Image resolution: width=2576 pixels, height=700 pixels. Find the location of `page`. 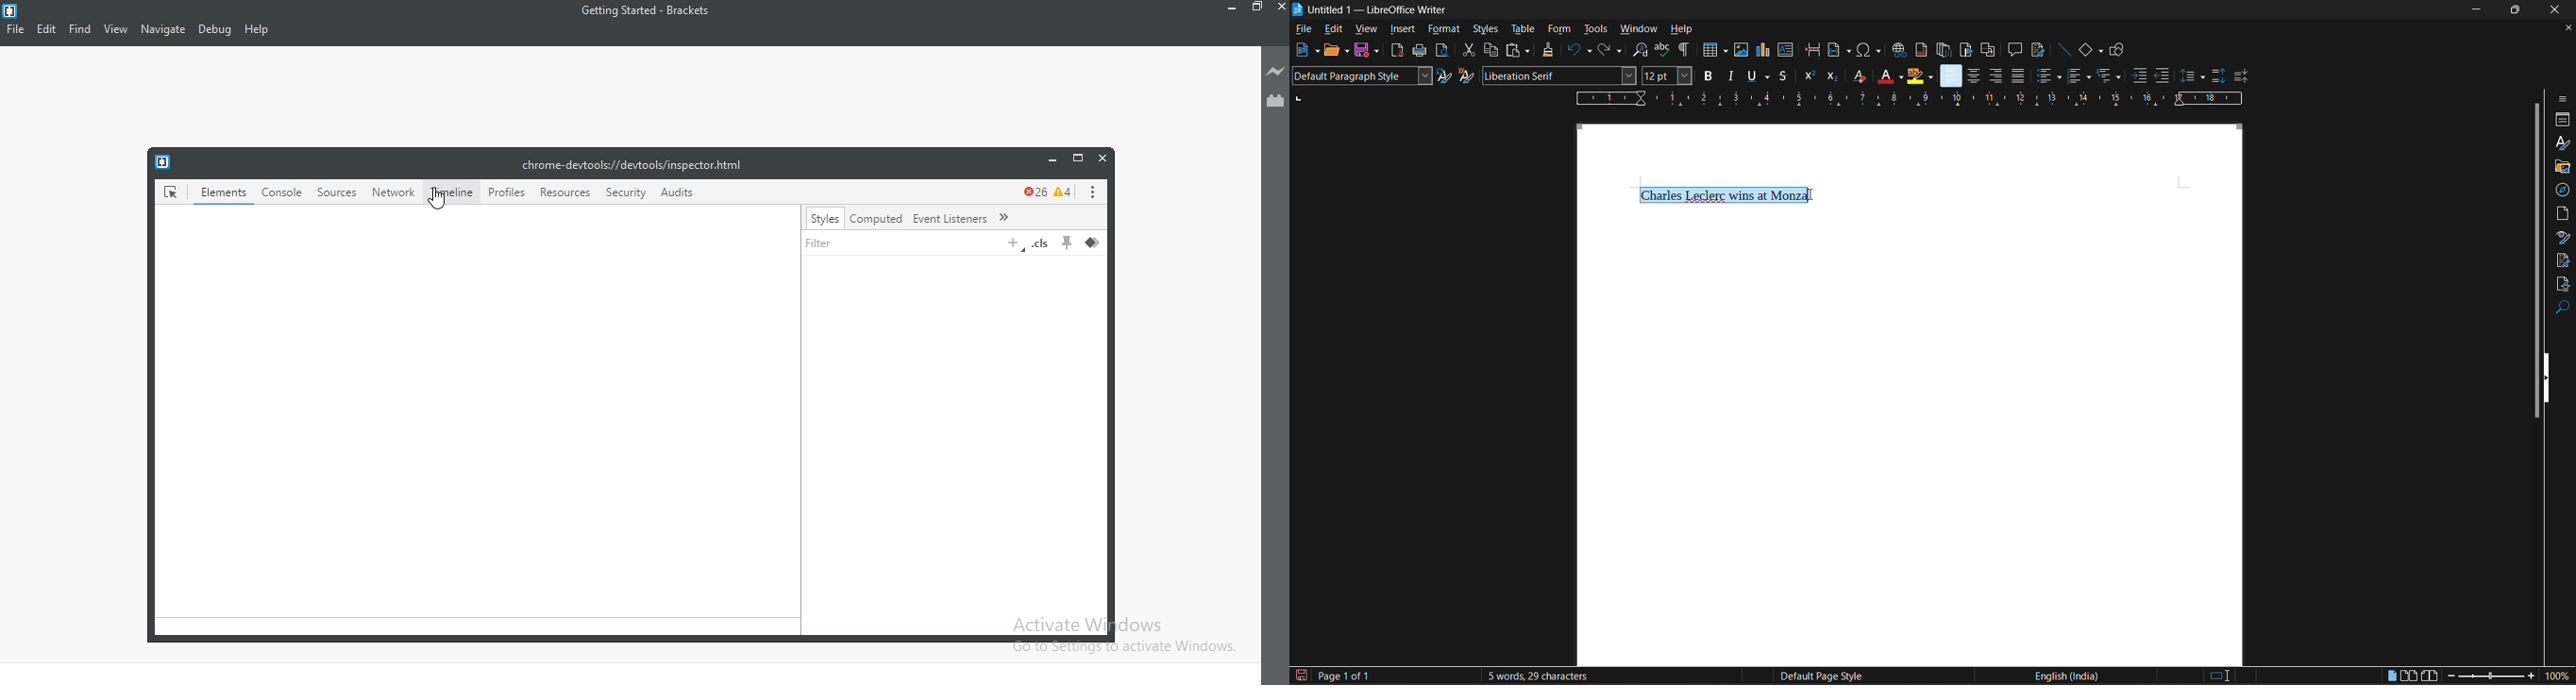

page is located at coordinates (2564, 212).